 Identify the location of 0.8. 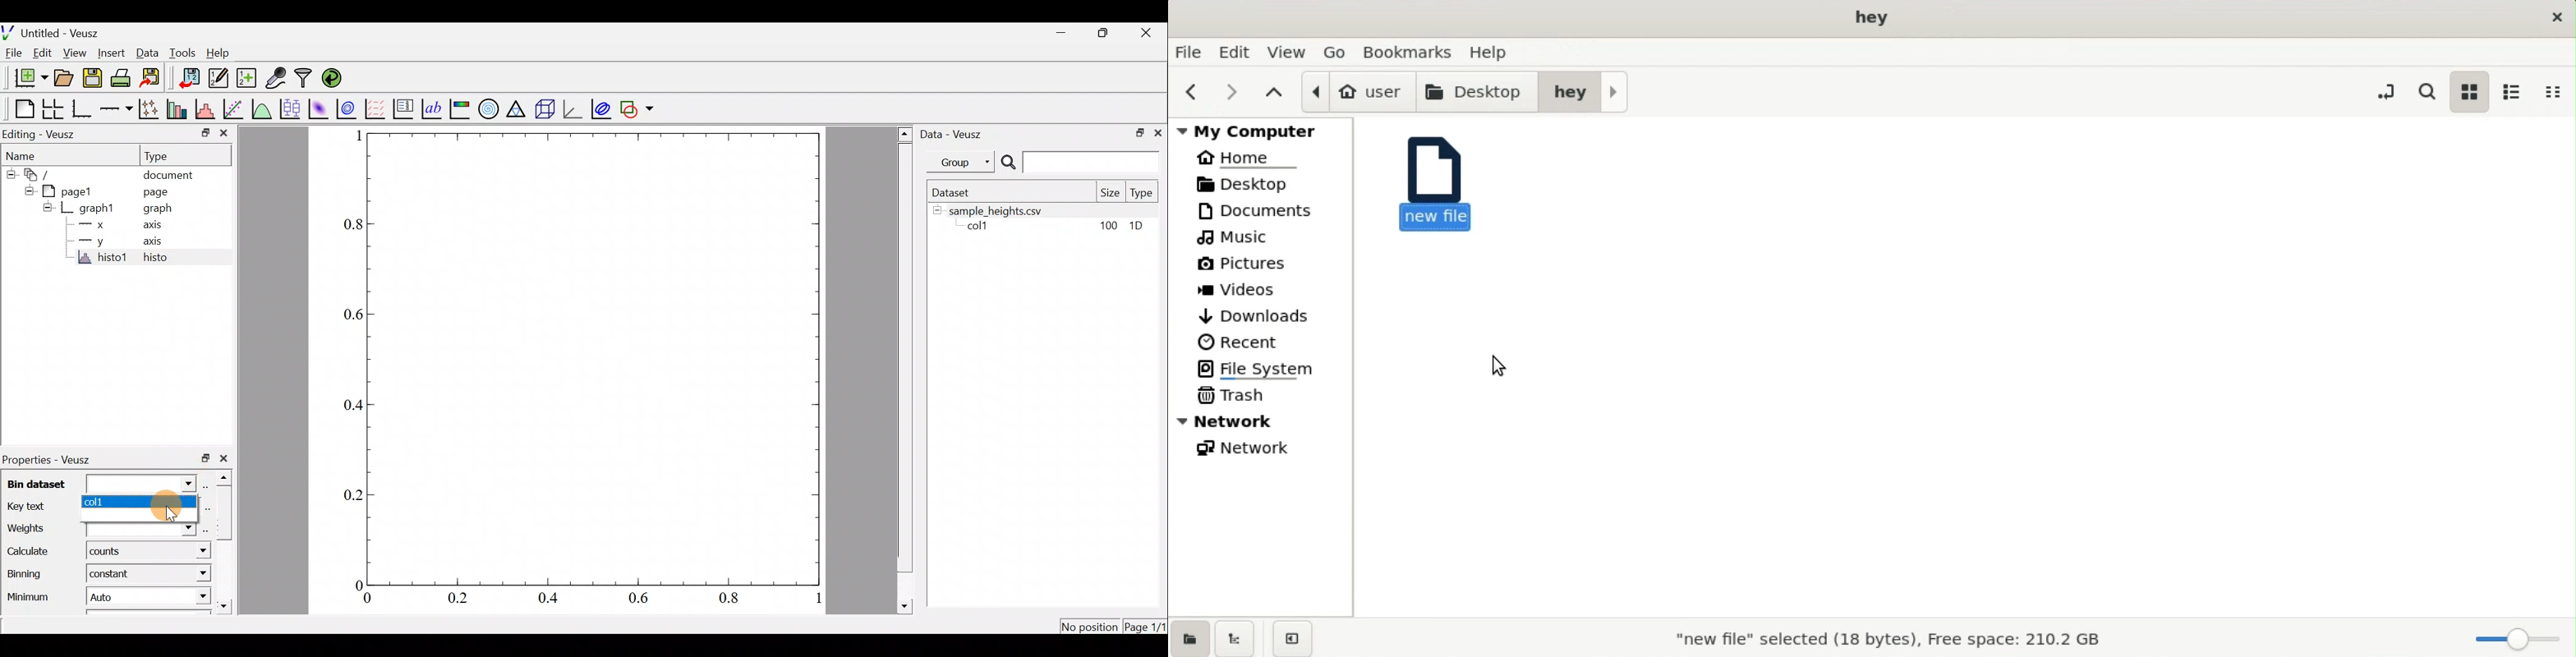
(350, 228).